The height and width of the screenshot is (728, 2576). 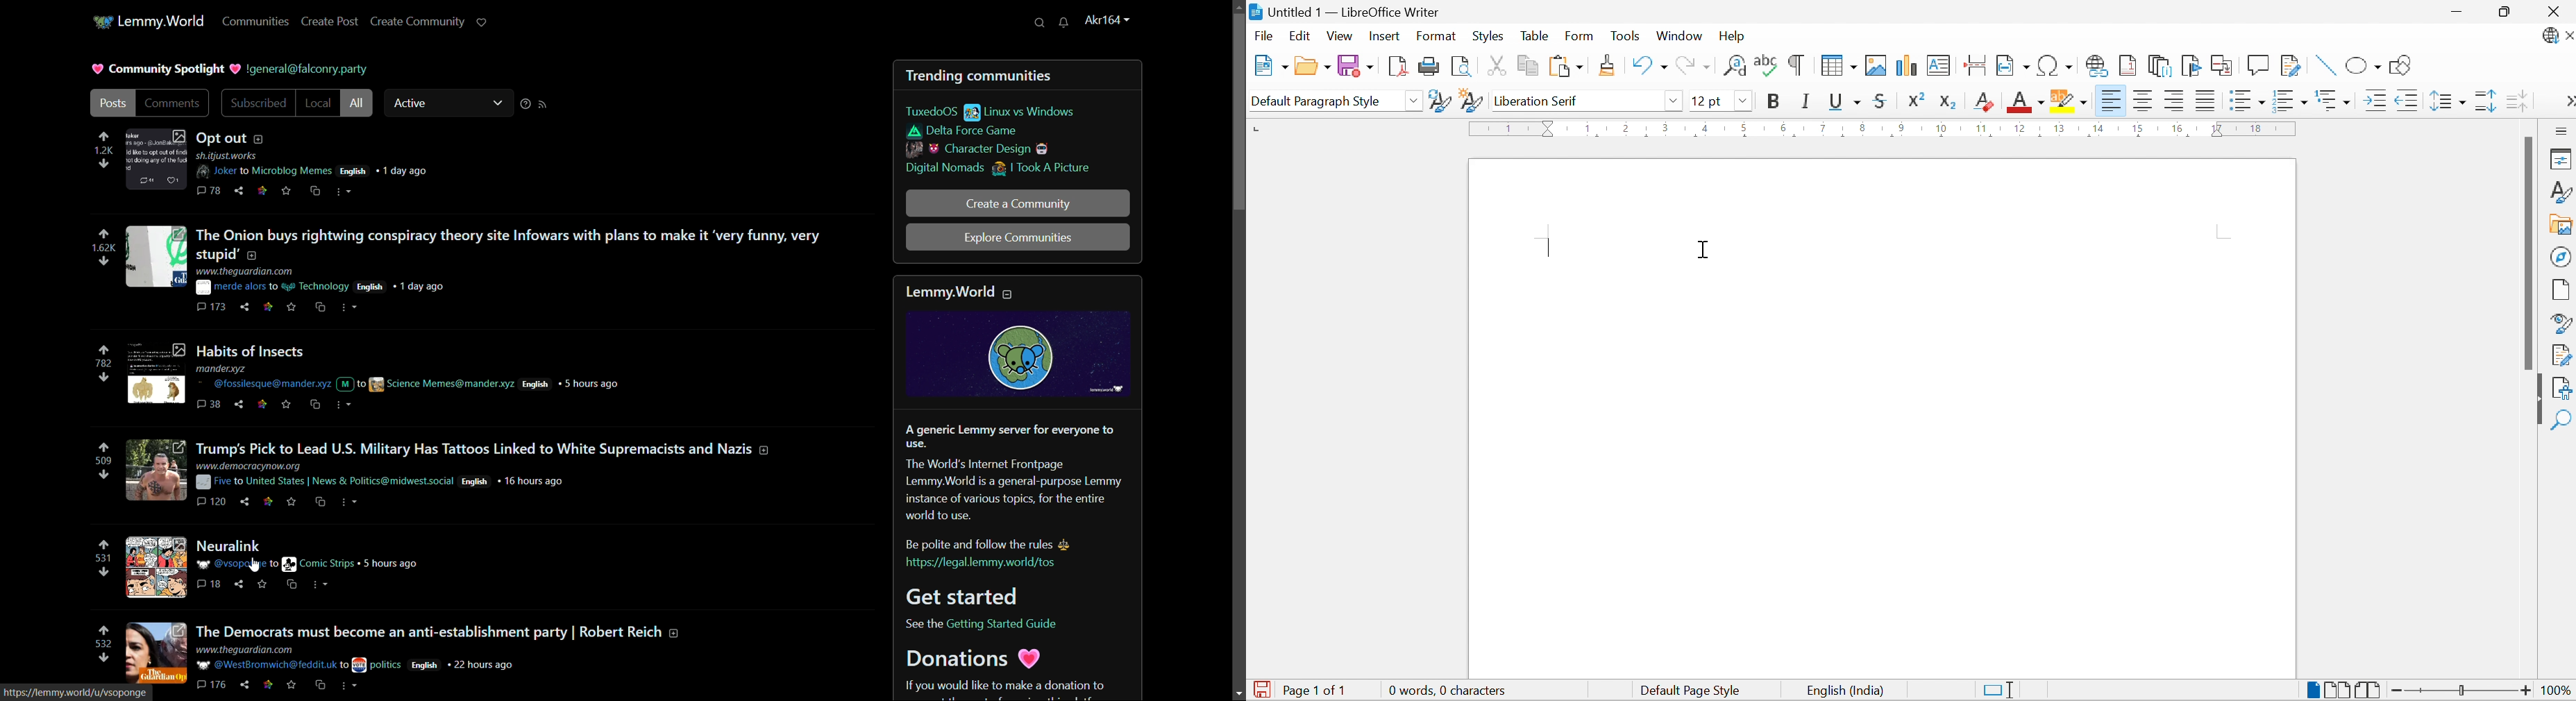 What do you see at coordinates (100, 249) in the screenshot?
I see `number of votes` at bounding box center [100, 249].